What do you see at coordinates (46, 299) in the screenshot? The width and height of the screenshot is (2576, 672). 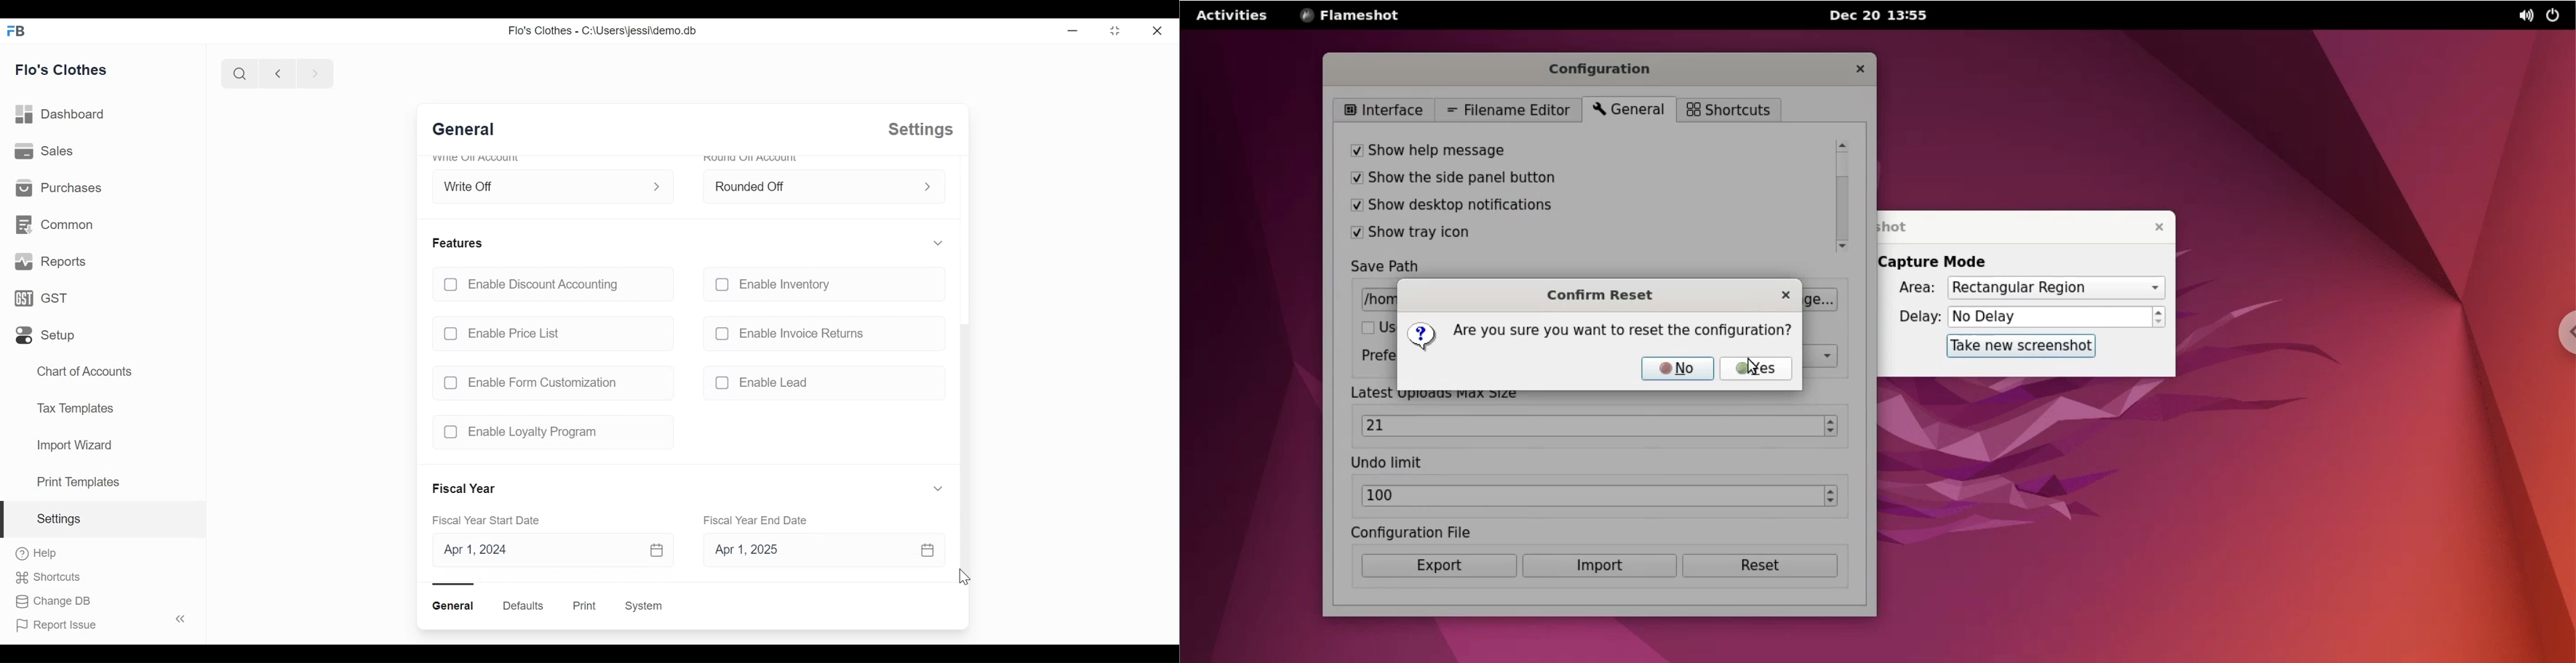 I see `GST` at bounding box center [46, 299].